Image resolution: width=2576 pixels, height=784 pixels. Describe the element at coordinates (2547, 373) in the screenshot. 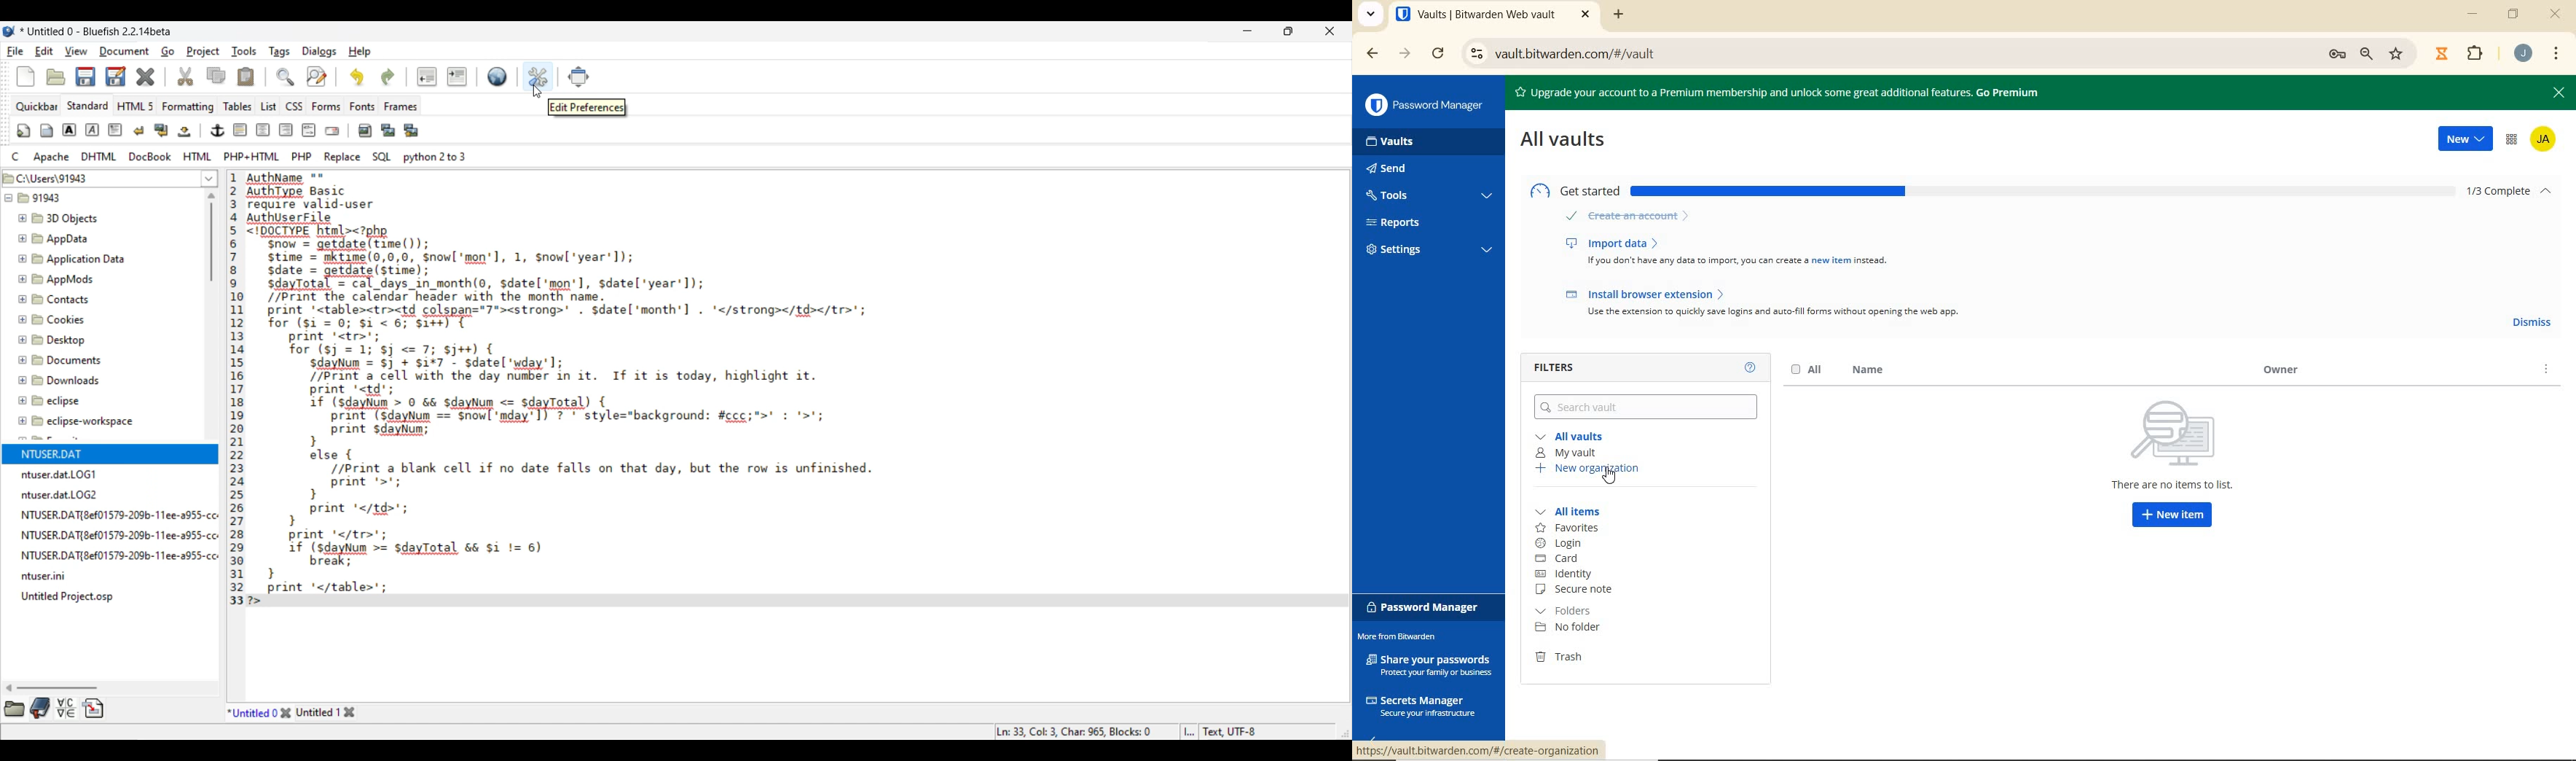

I see `more info` at that location.